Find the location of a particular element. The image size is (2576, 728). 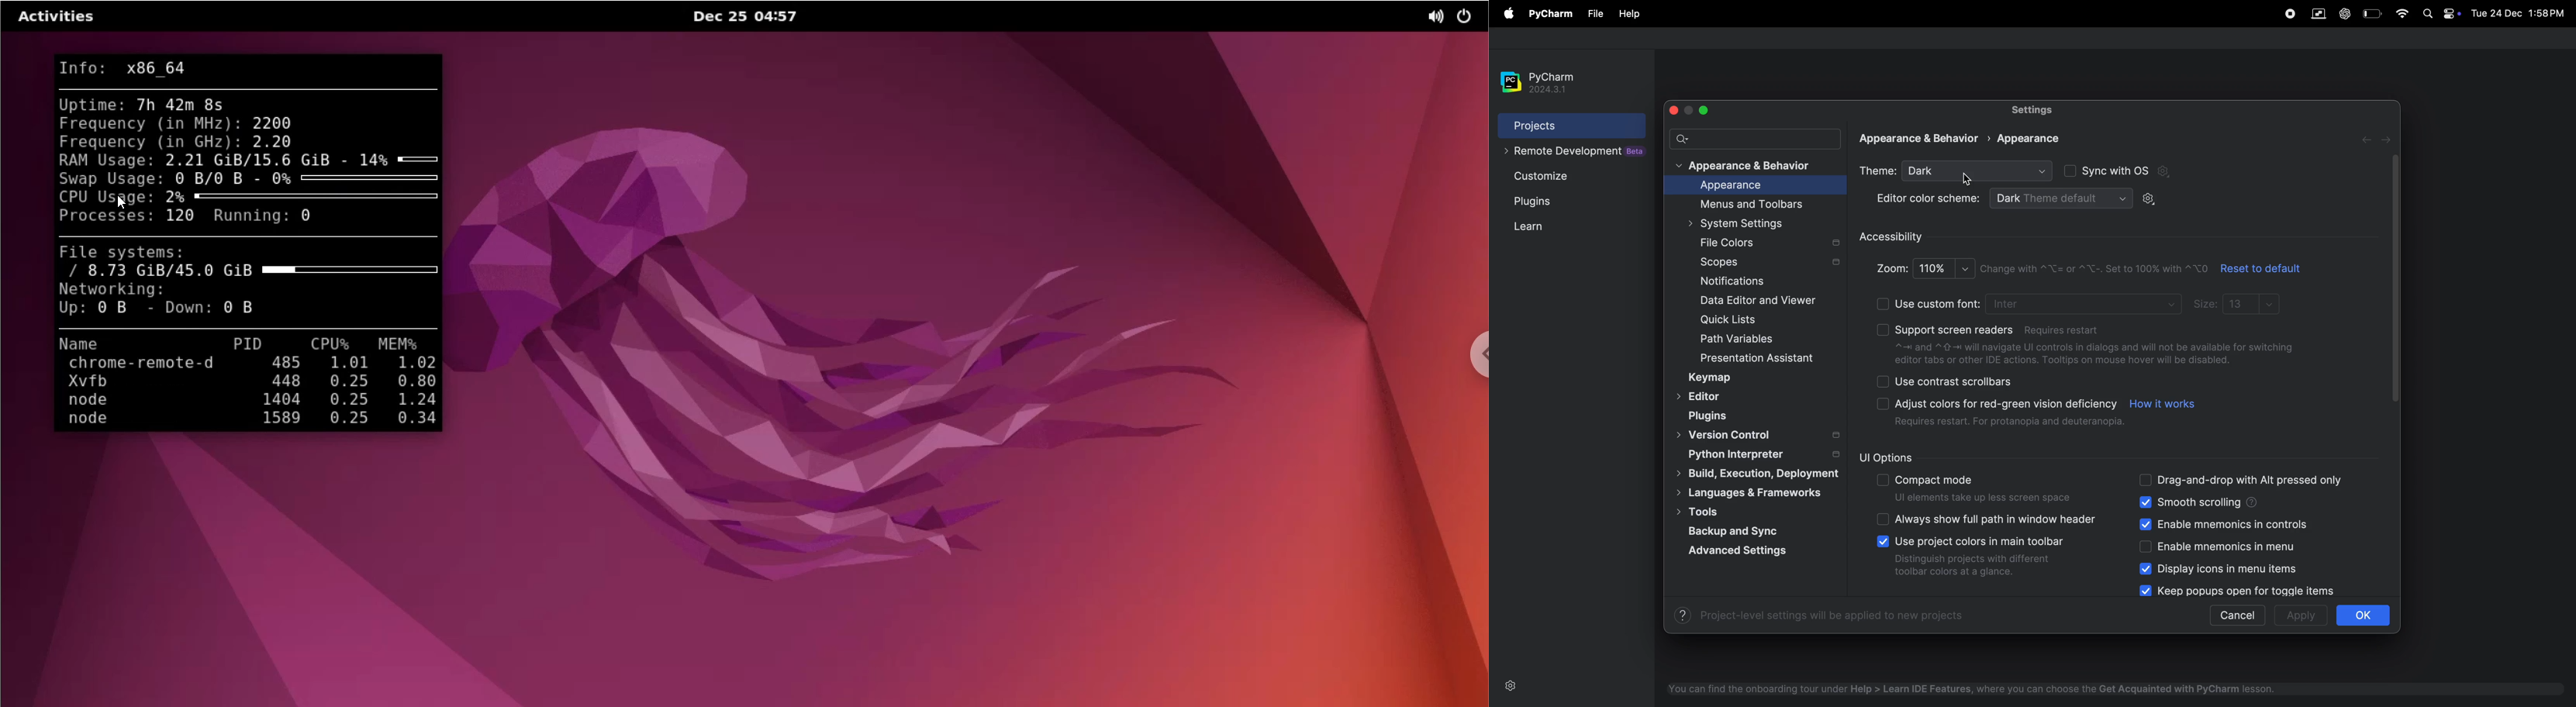

Distinguish projects with different toolbar colors at a glance. is located at coordinates (1976, 567).